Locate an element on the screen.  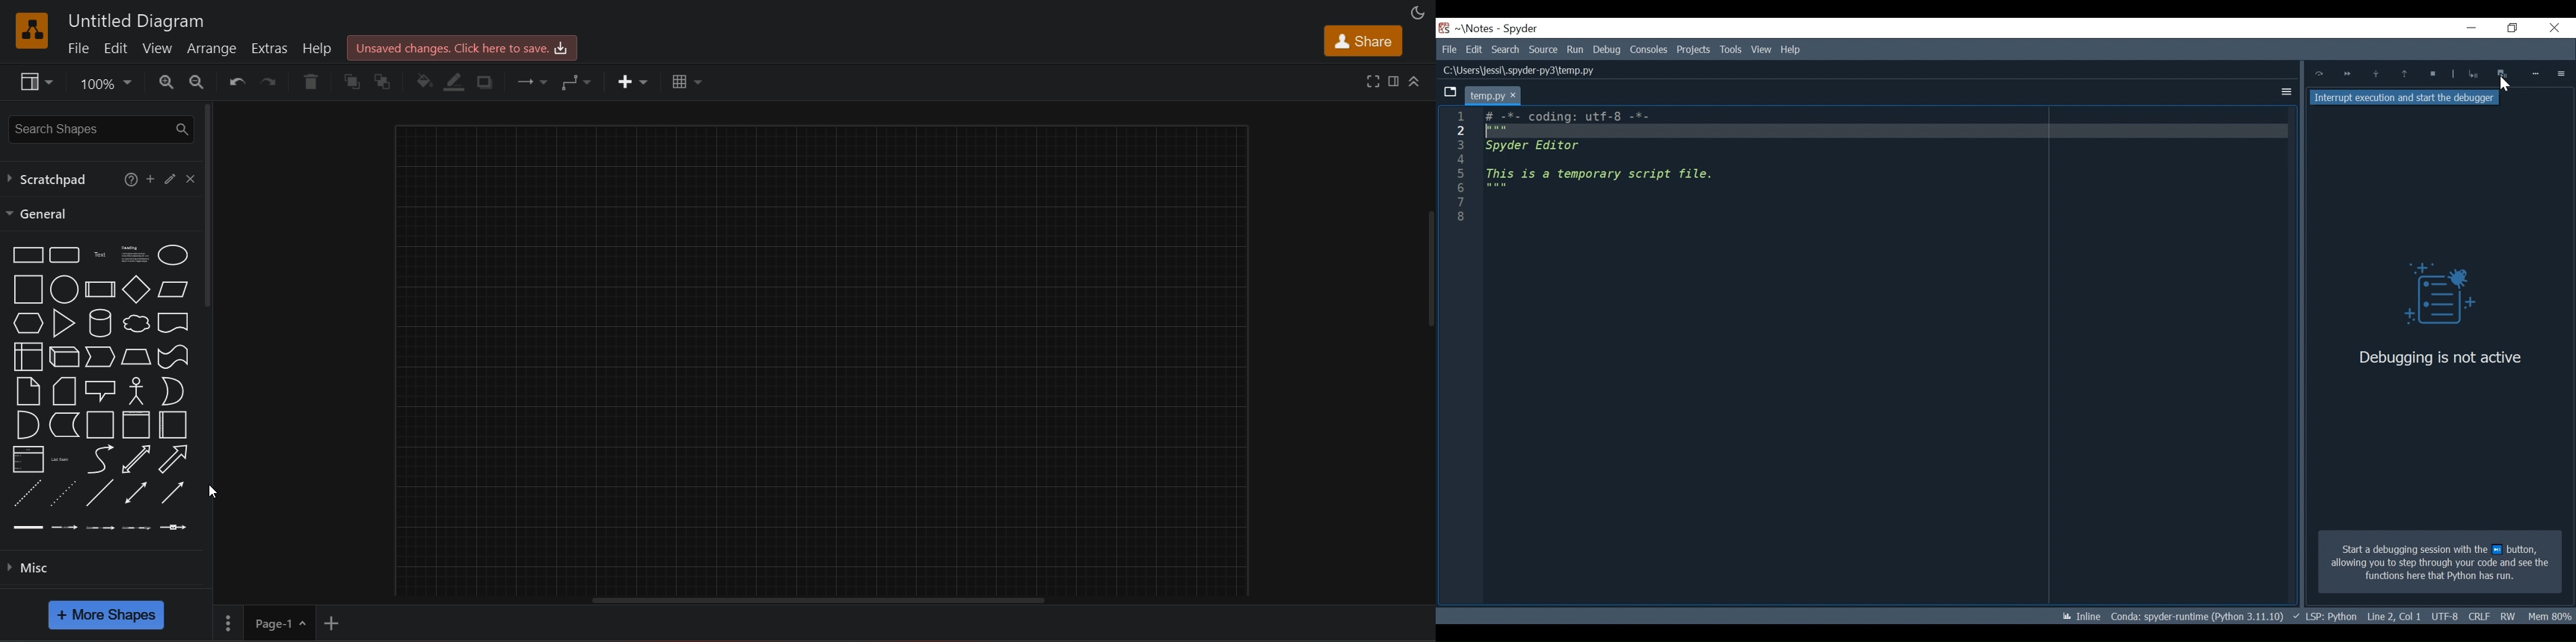
internals torage is located at coordinates (28, 355).